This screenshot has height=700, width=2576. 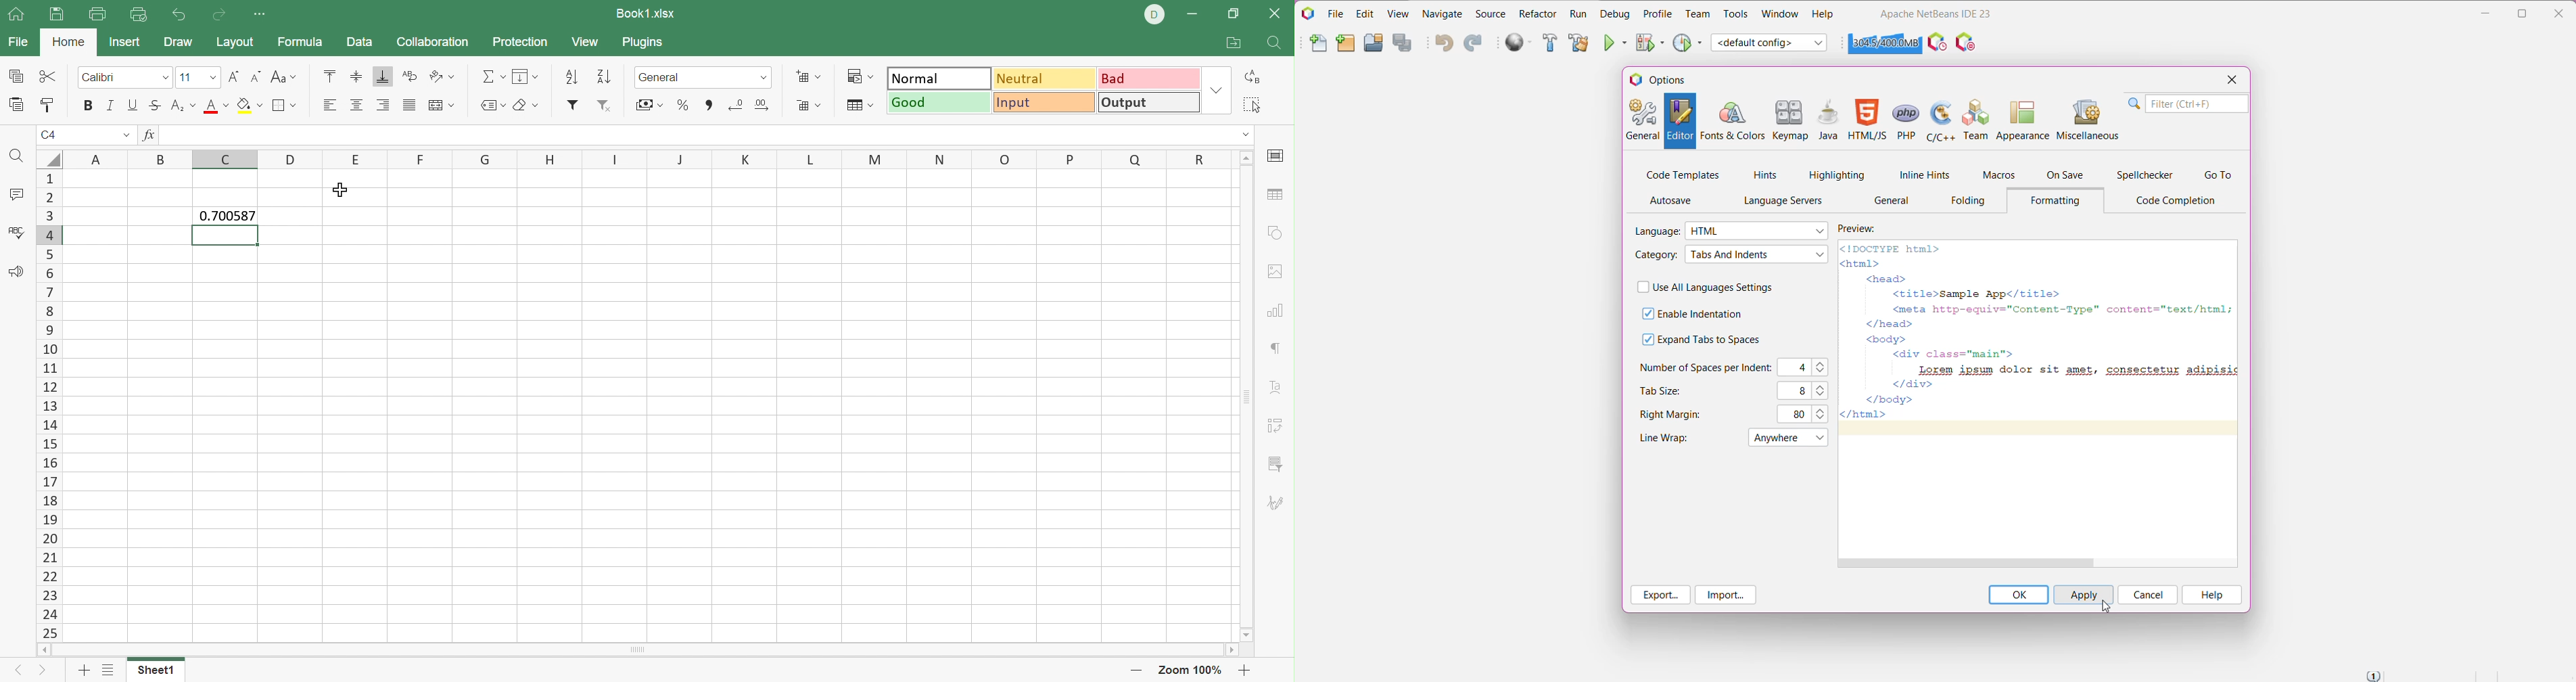 I want to click on Replace, so click(x=1254, y=74).